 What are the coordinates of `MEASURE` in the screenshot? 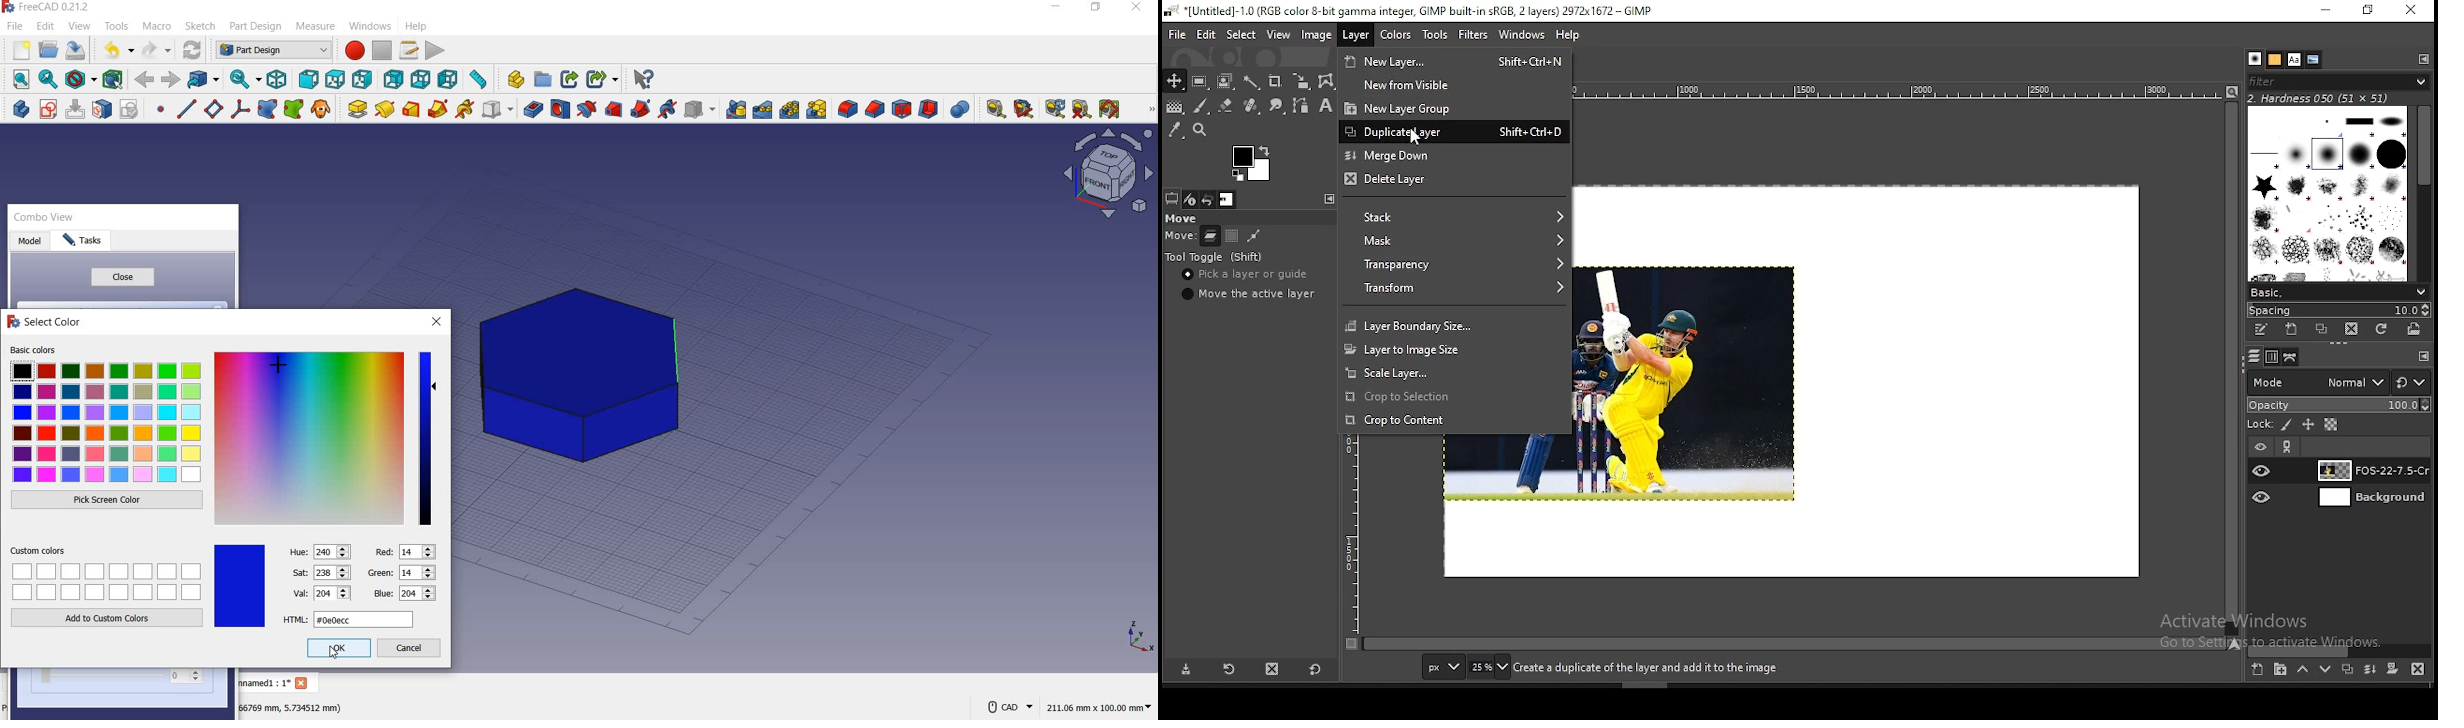 It's located at (1150, 110).